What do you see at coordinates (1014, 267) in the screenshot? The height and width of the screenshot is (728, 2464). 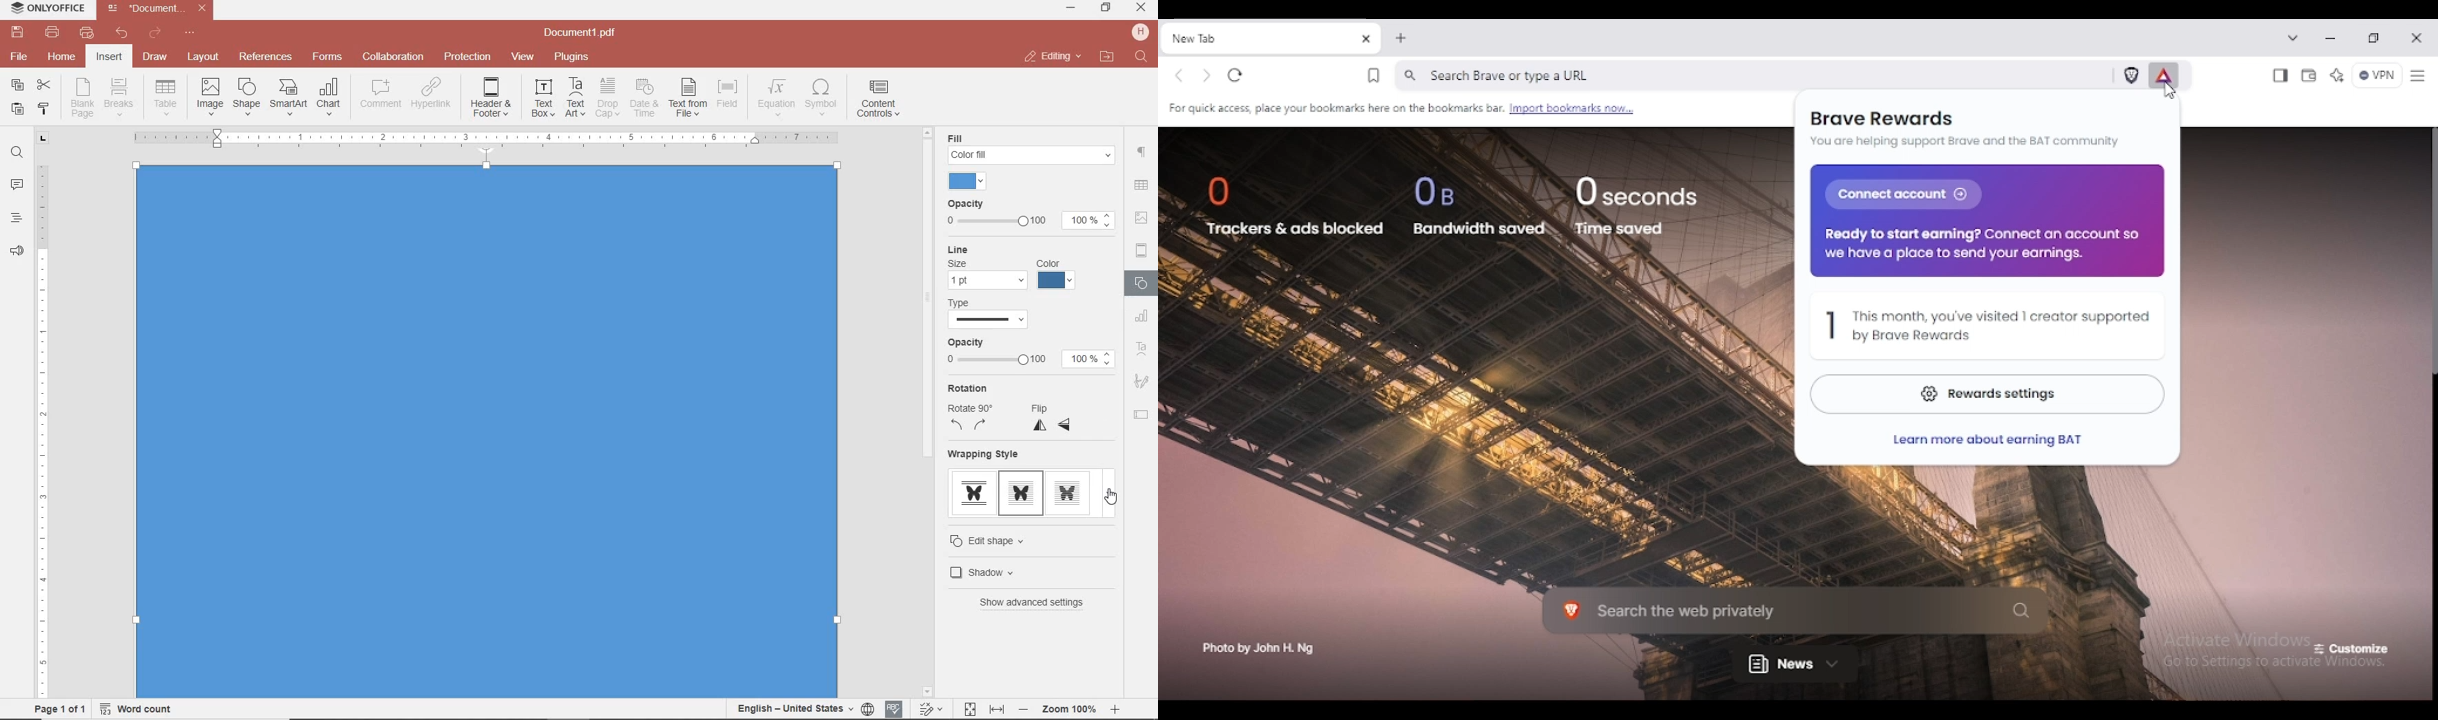 I see `LINE SETTINGS` at bounding box center [1014, 267].